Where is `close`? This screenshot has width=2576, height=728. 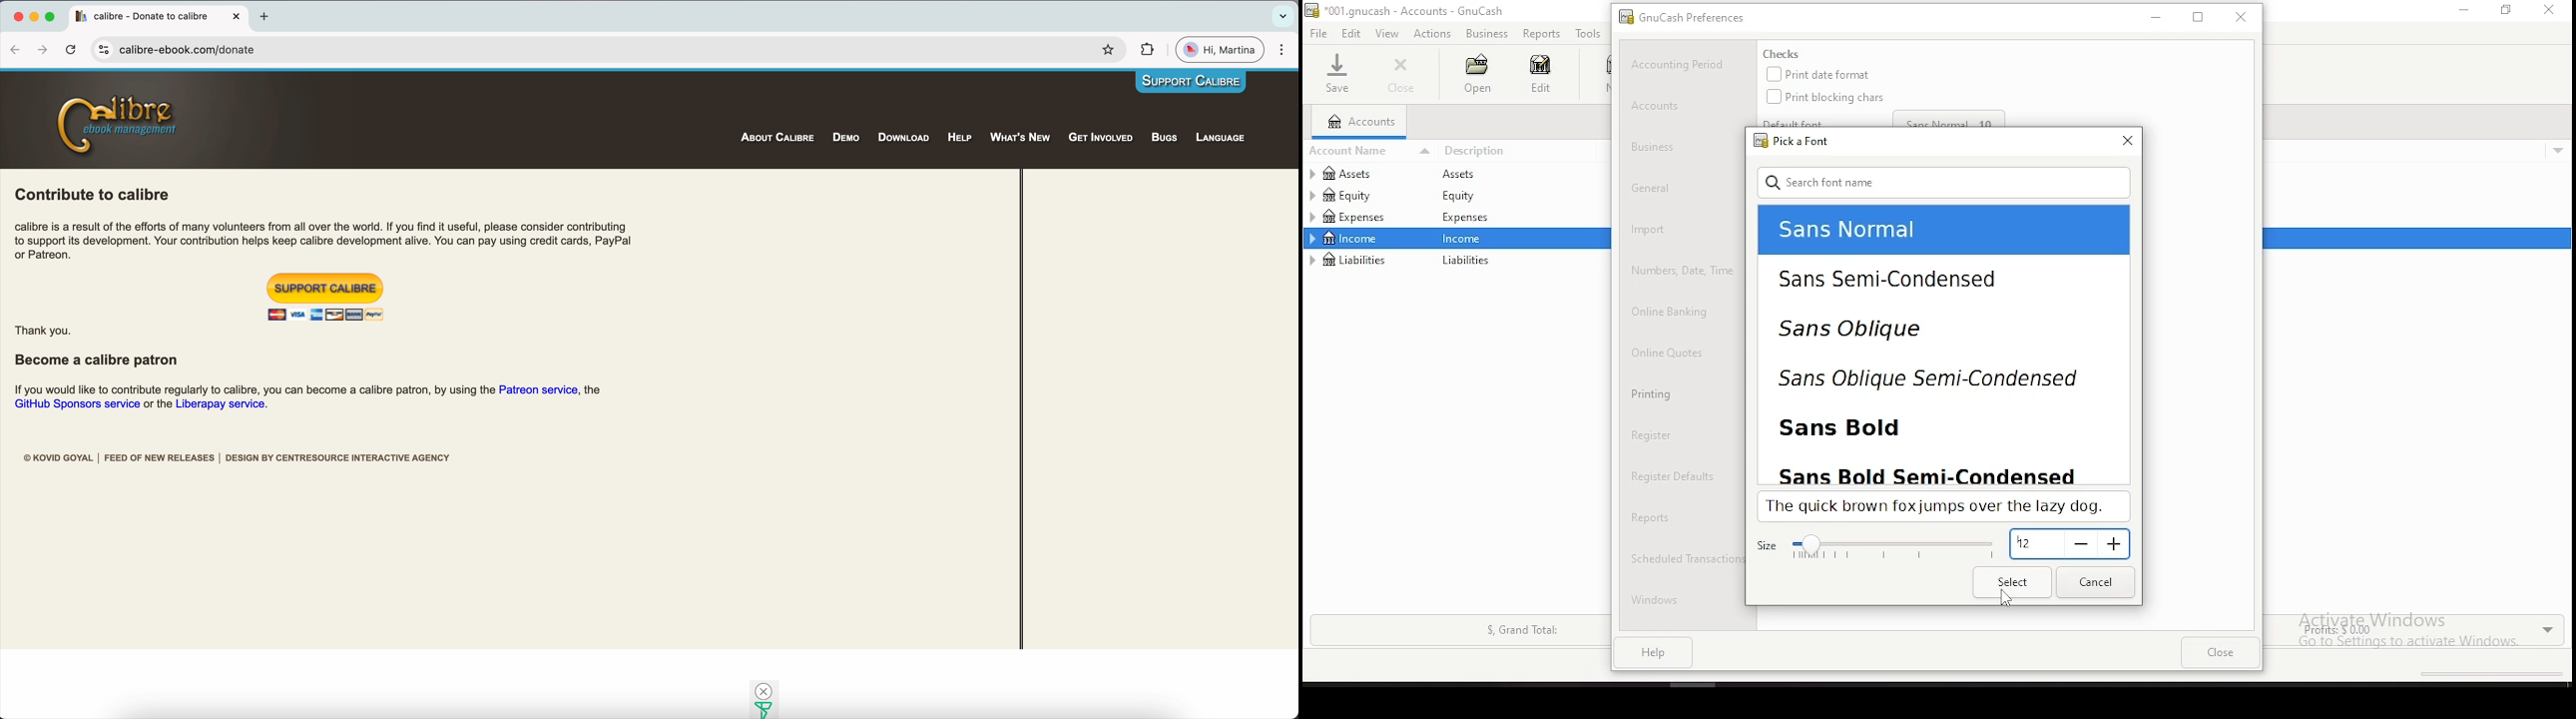 close is located at coordinates (1403, 75).